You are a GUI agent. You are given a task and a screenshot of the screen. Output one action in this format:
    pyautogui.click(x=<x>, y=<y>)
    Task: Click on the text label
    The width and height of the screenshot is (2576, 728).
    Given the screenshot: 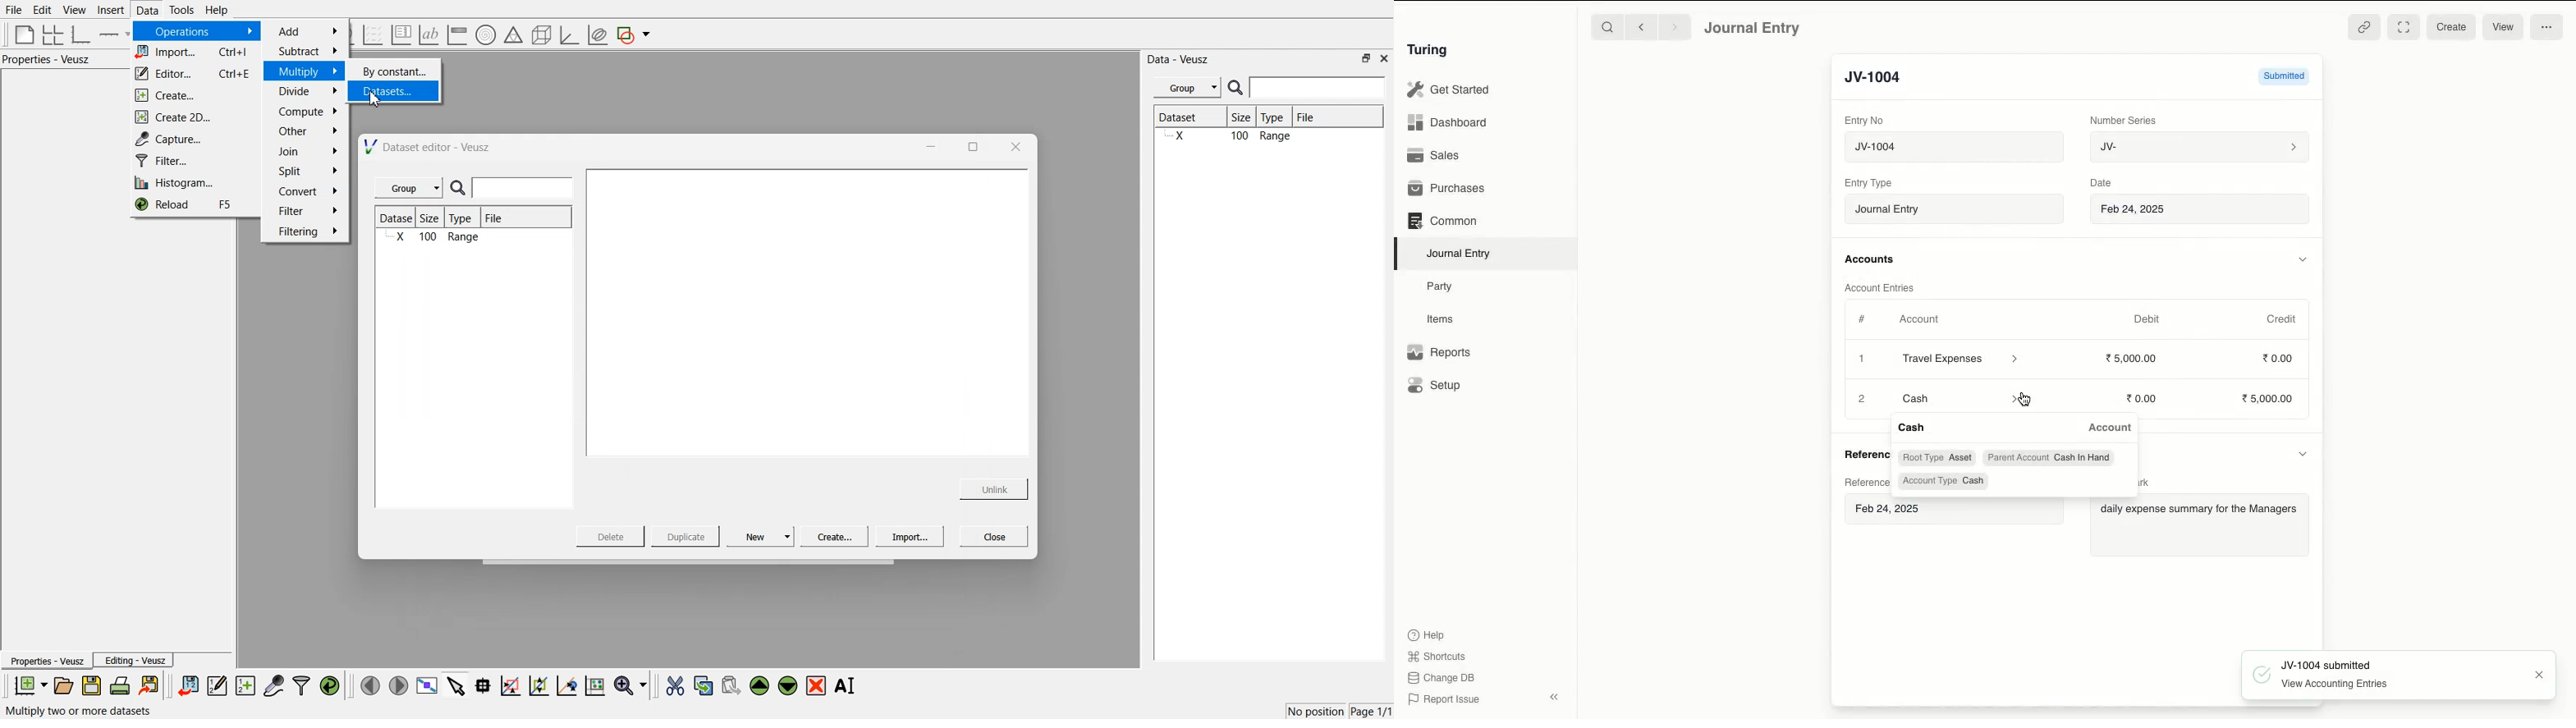 What is the action you would take?
    pyautogui.click(x=427, y=35)
    